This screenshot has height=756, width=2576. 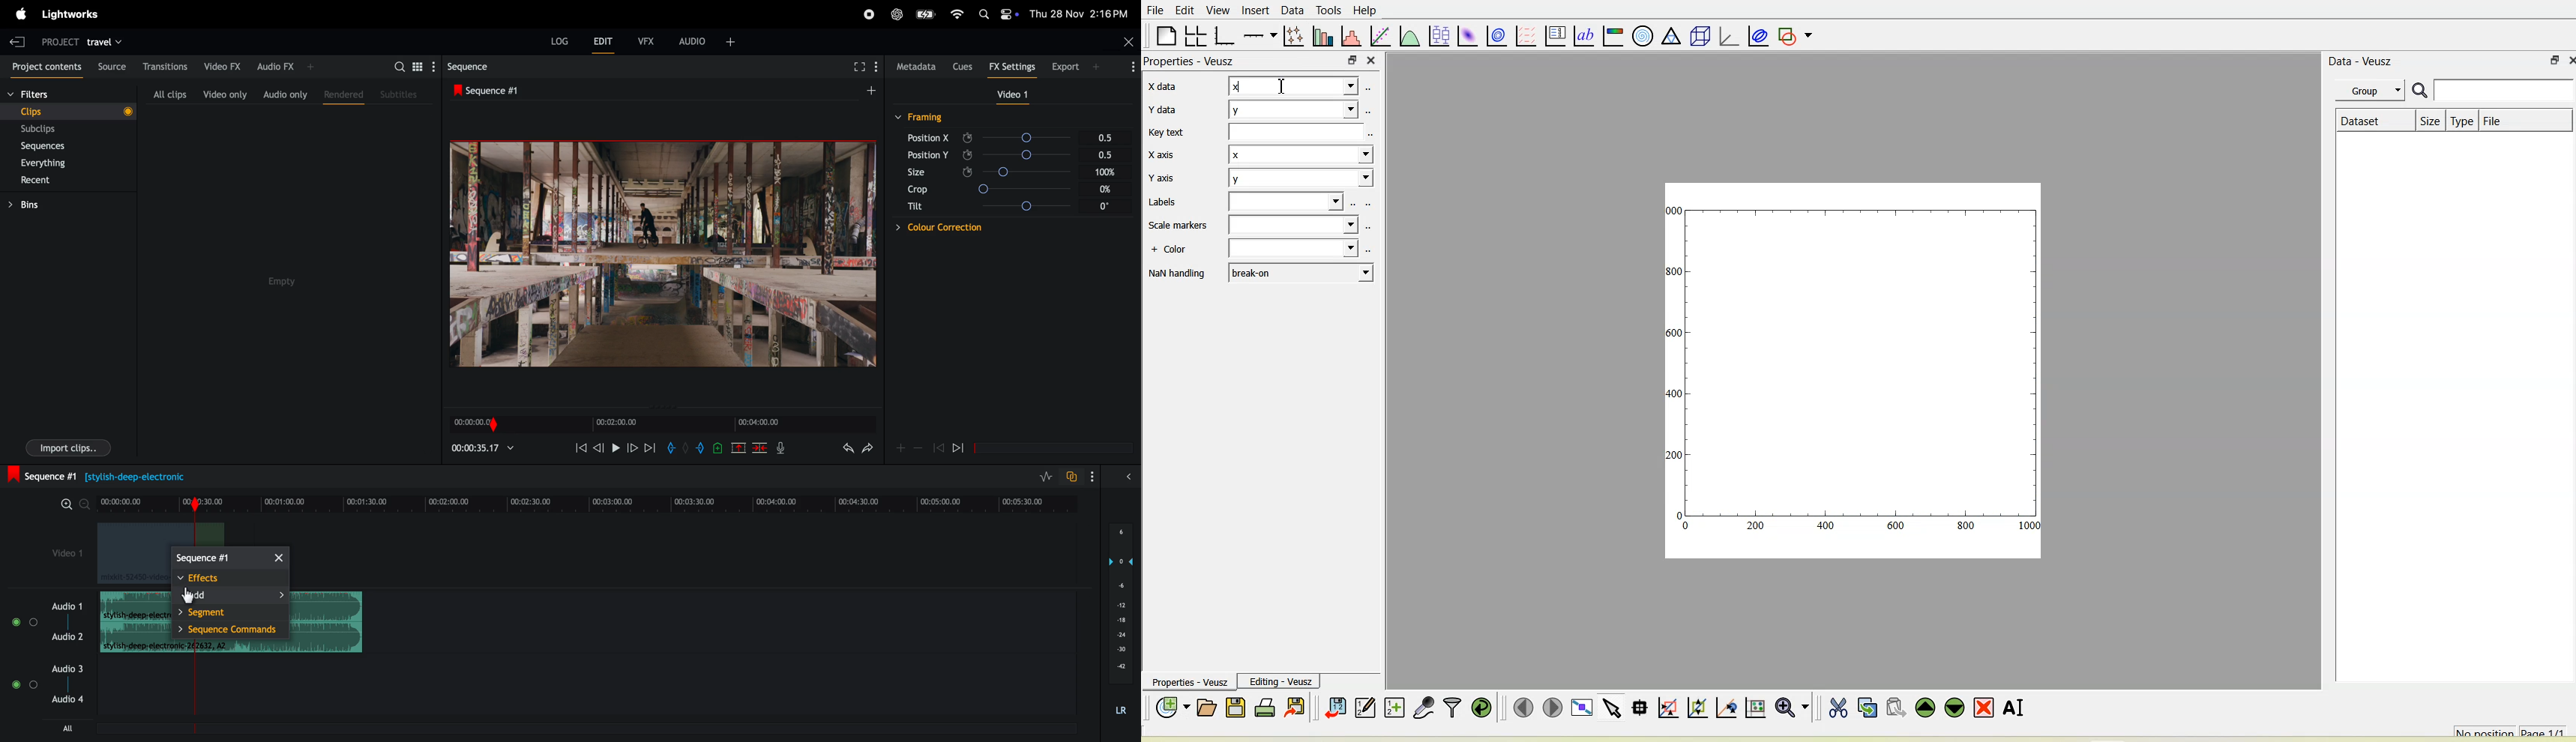 What do you see at coordinates (230, 596) in the screenshot?
I see `add` at bounding box center [230, 596].